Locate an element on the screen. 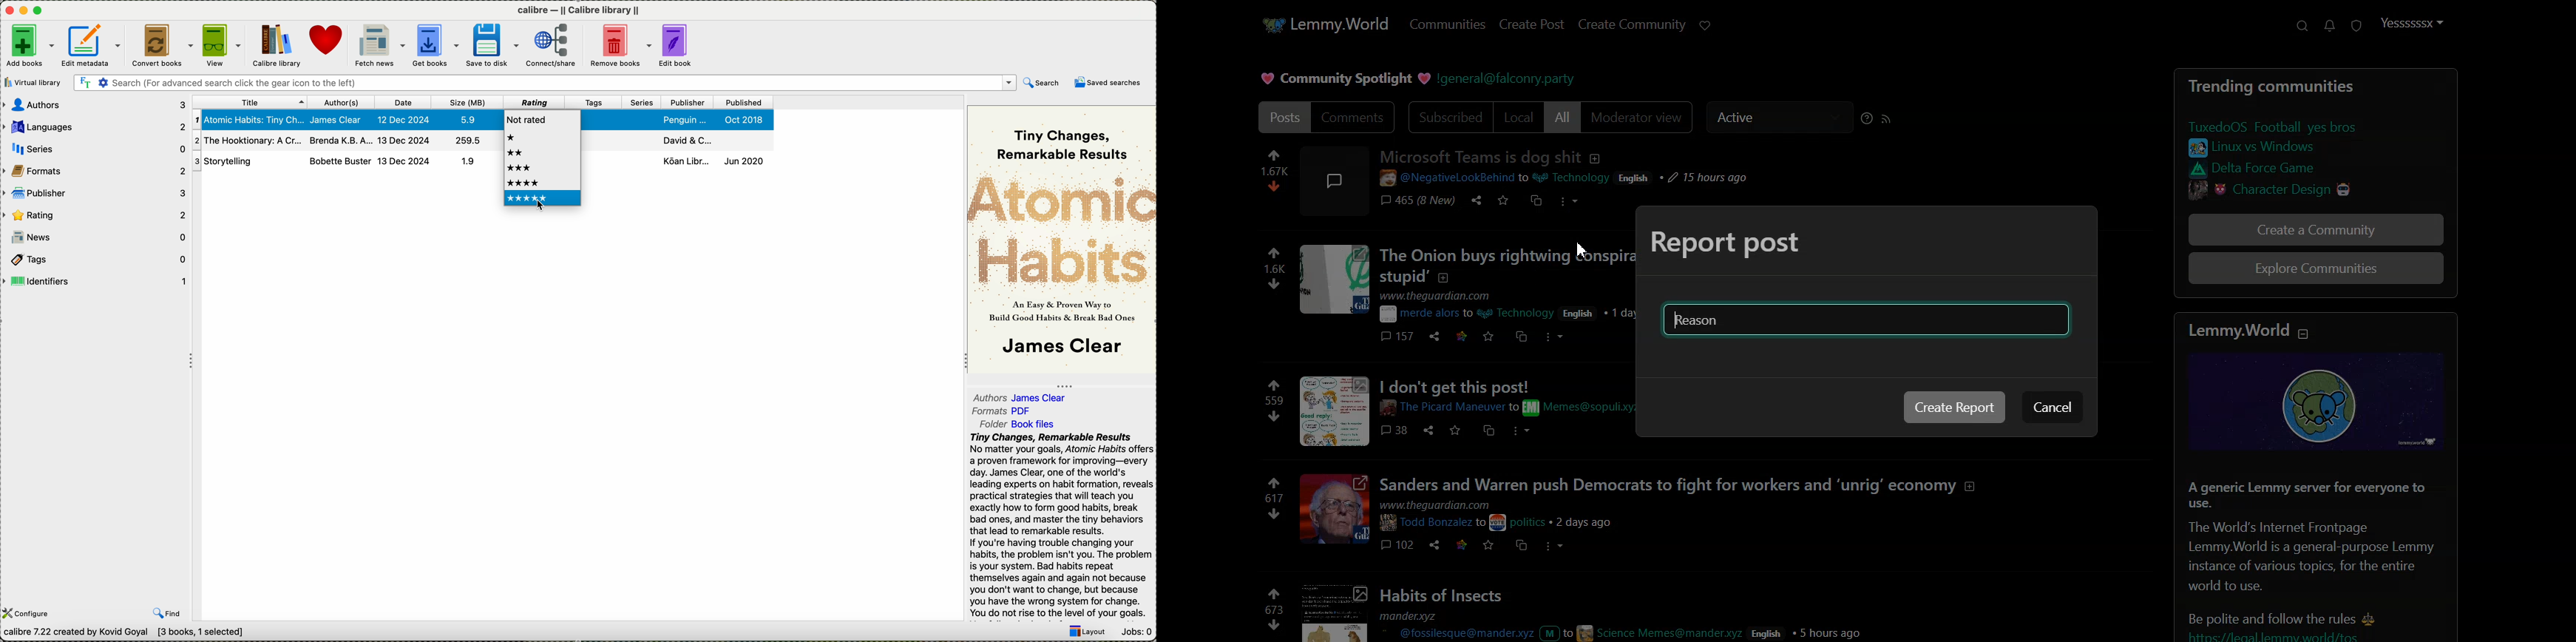 Image resolution: width=2576 pixels, height=644 pixels. dislike is located at coordinates (1275, 515).